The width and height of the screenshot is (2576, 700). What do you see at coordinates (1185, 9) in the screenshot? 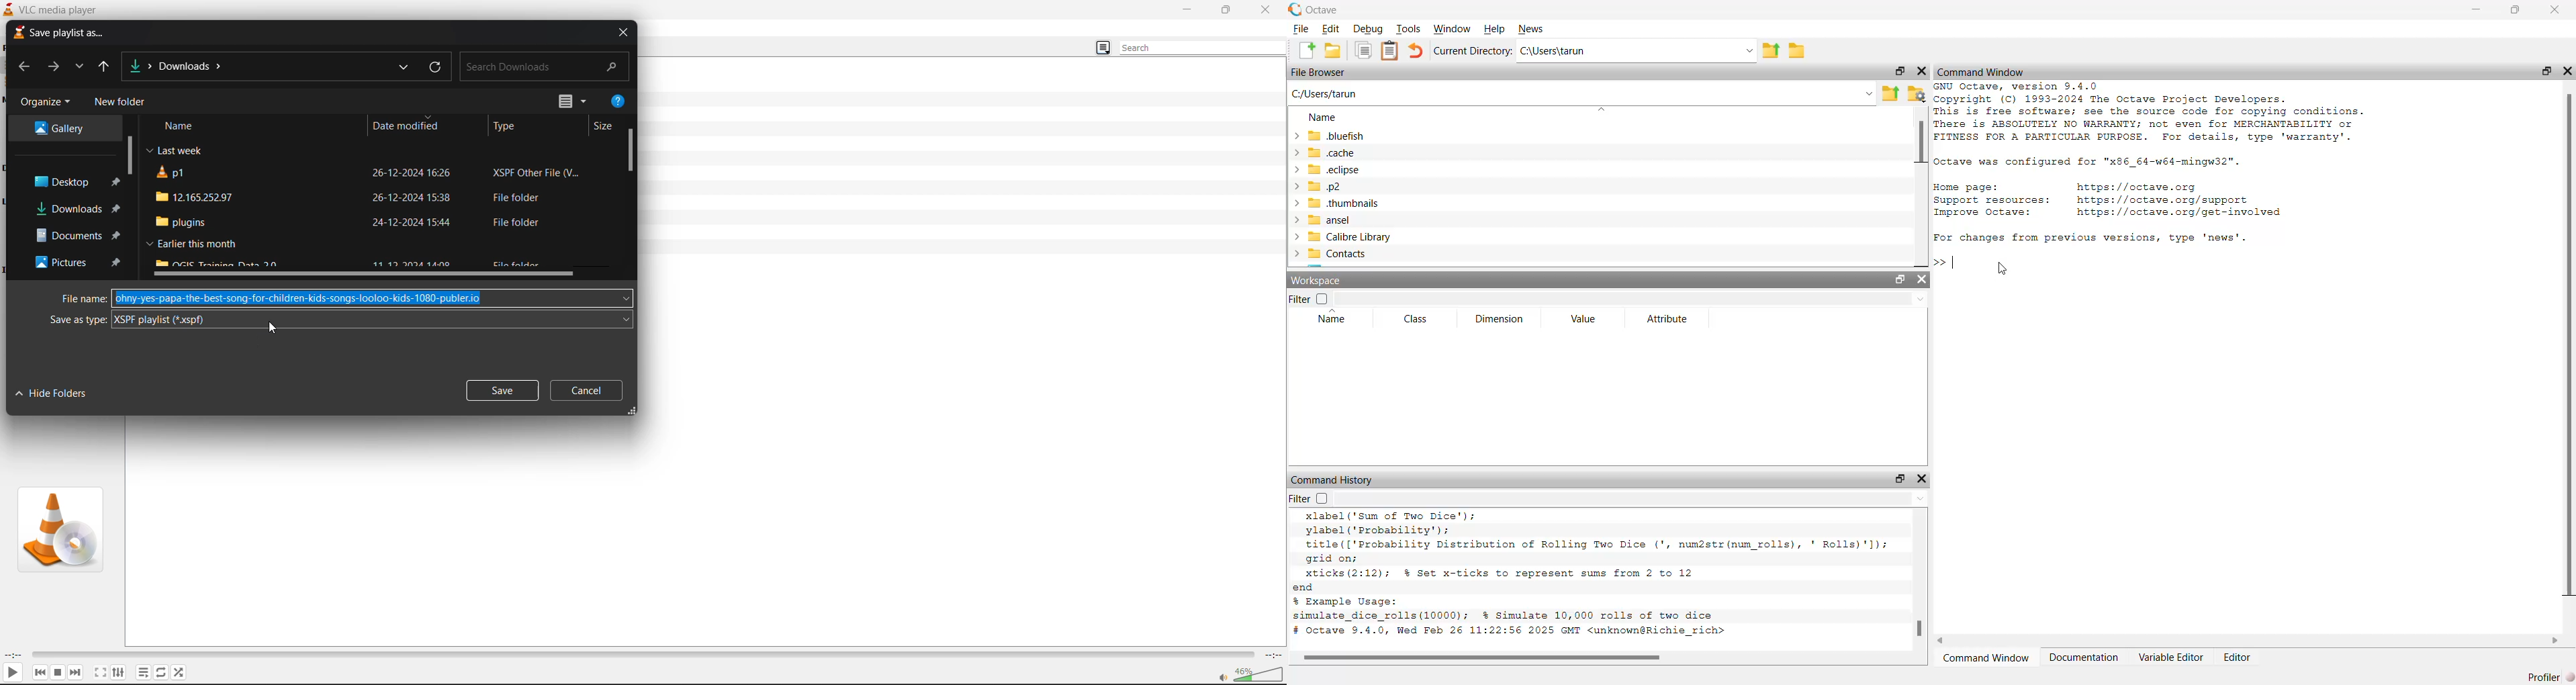
I see `minimize` at bounding box center [1185, 9].